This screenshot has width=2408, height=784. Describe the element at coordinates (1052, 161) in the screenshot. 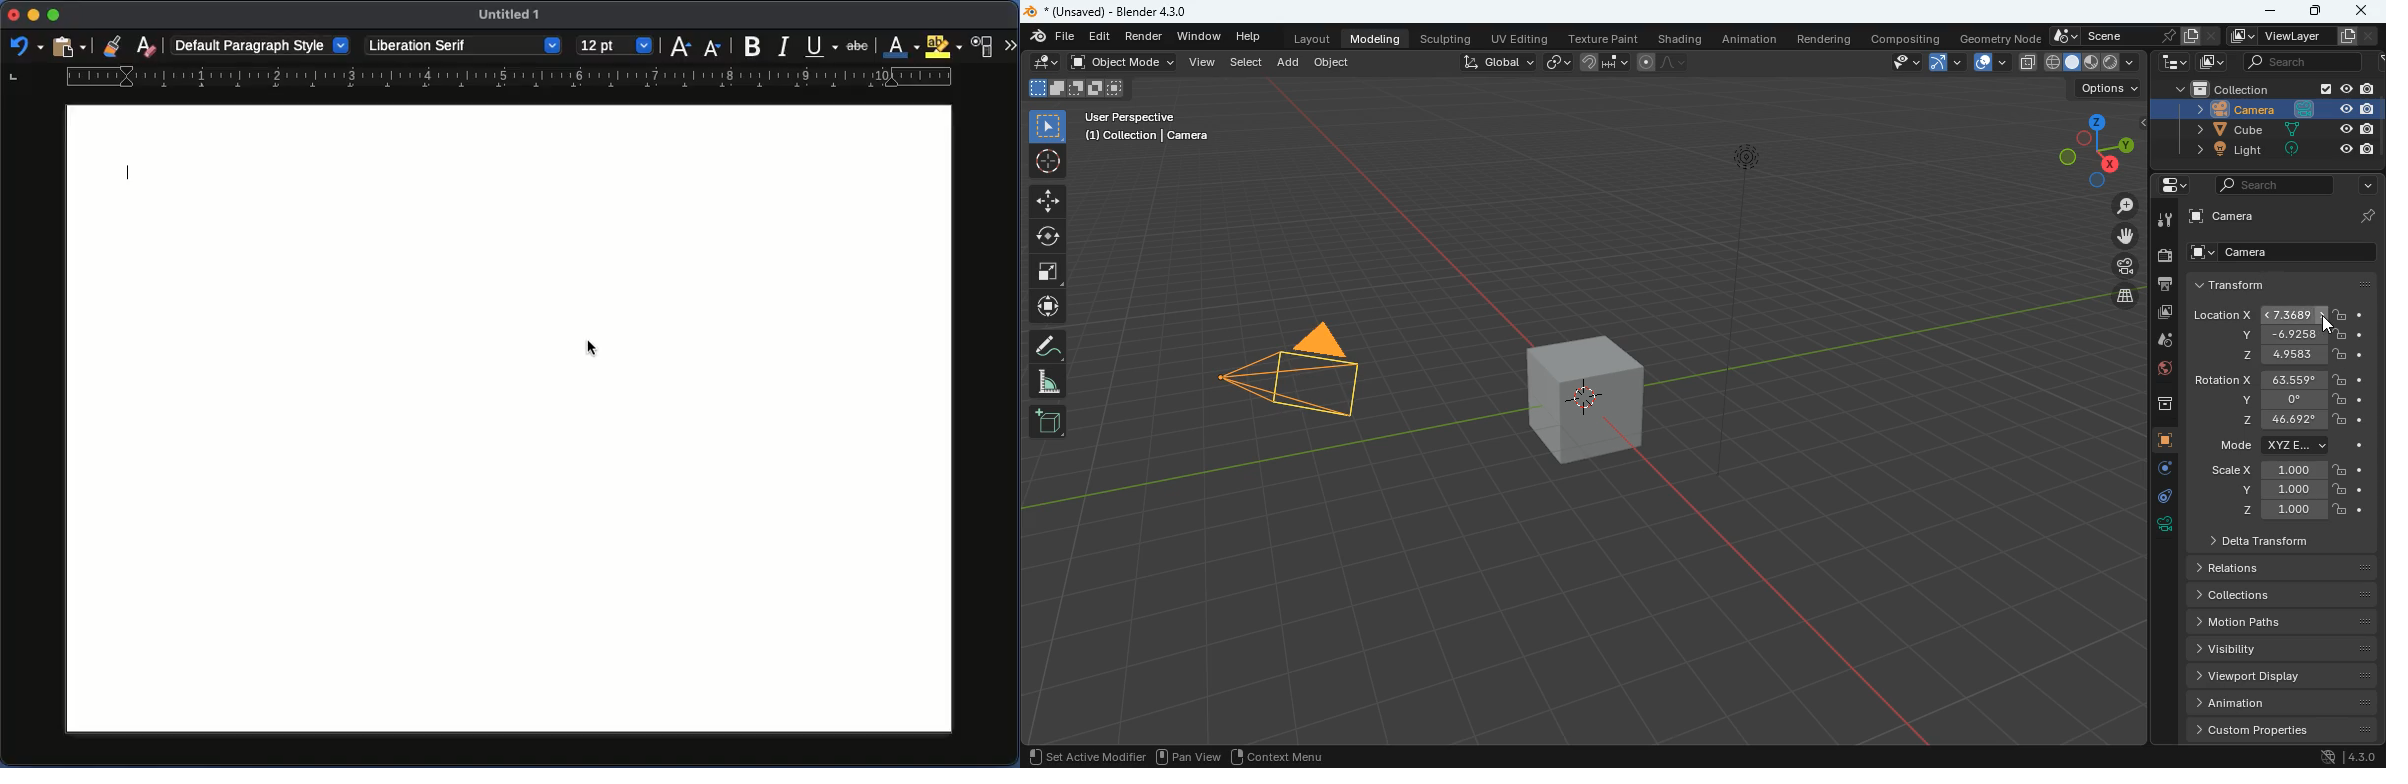

I see `aim` at that location.